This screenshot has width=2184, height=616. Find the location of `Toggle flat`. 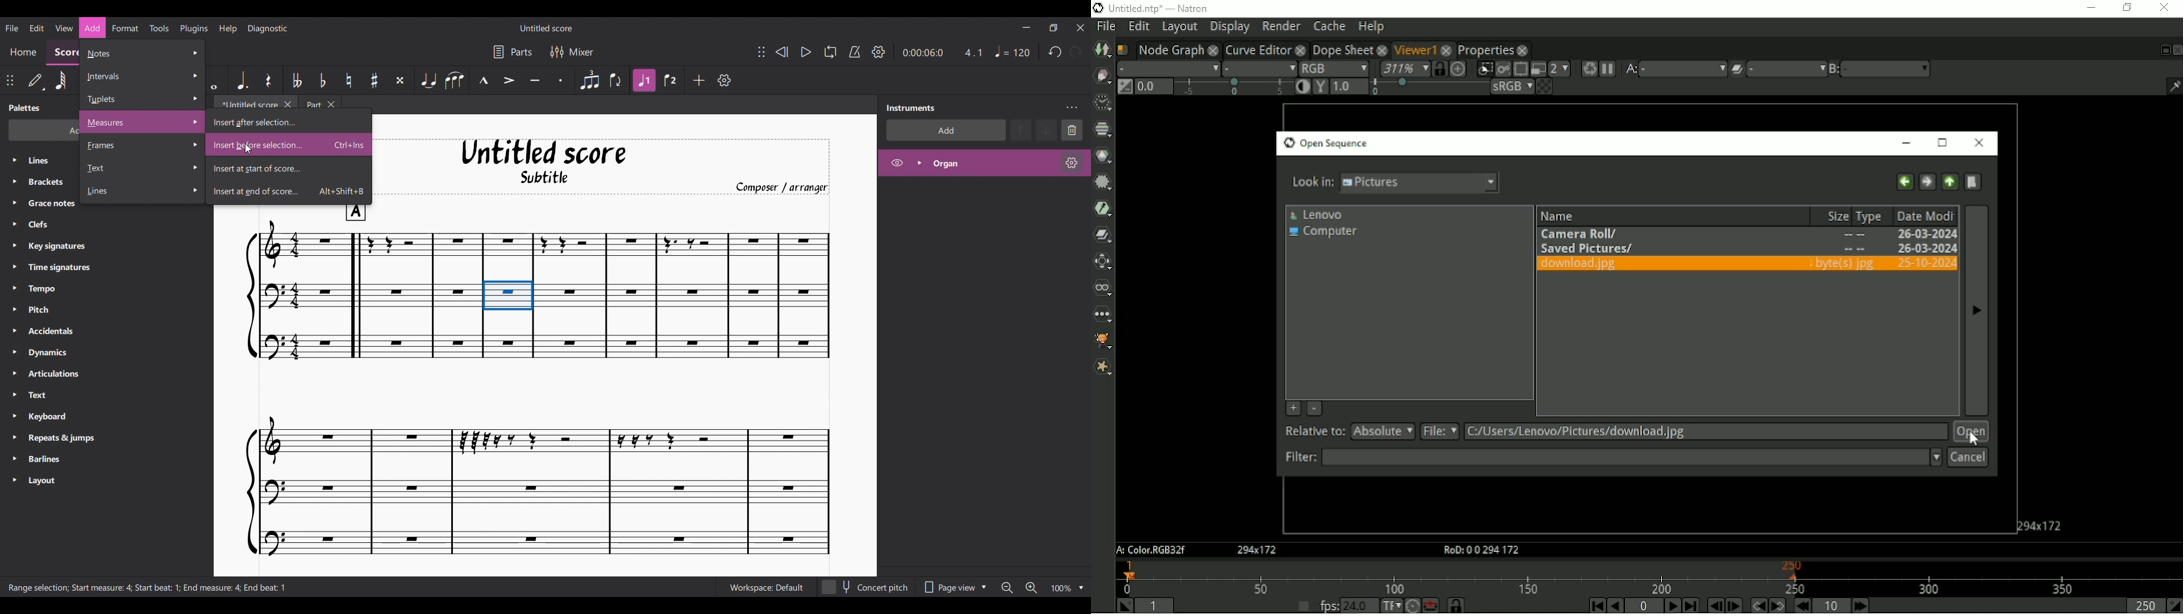

Toggle flat is located at coordinates (322, 80).